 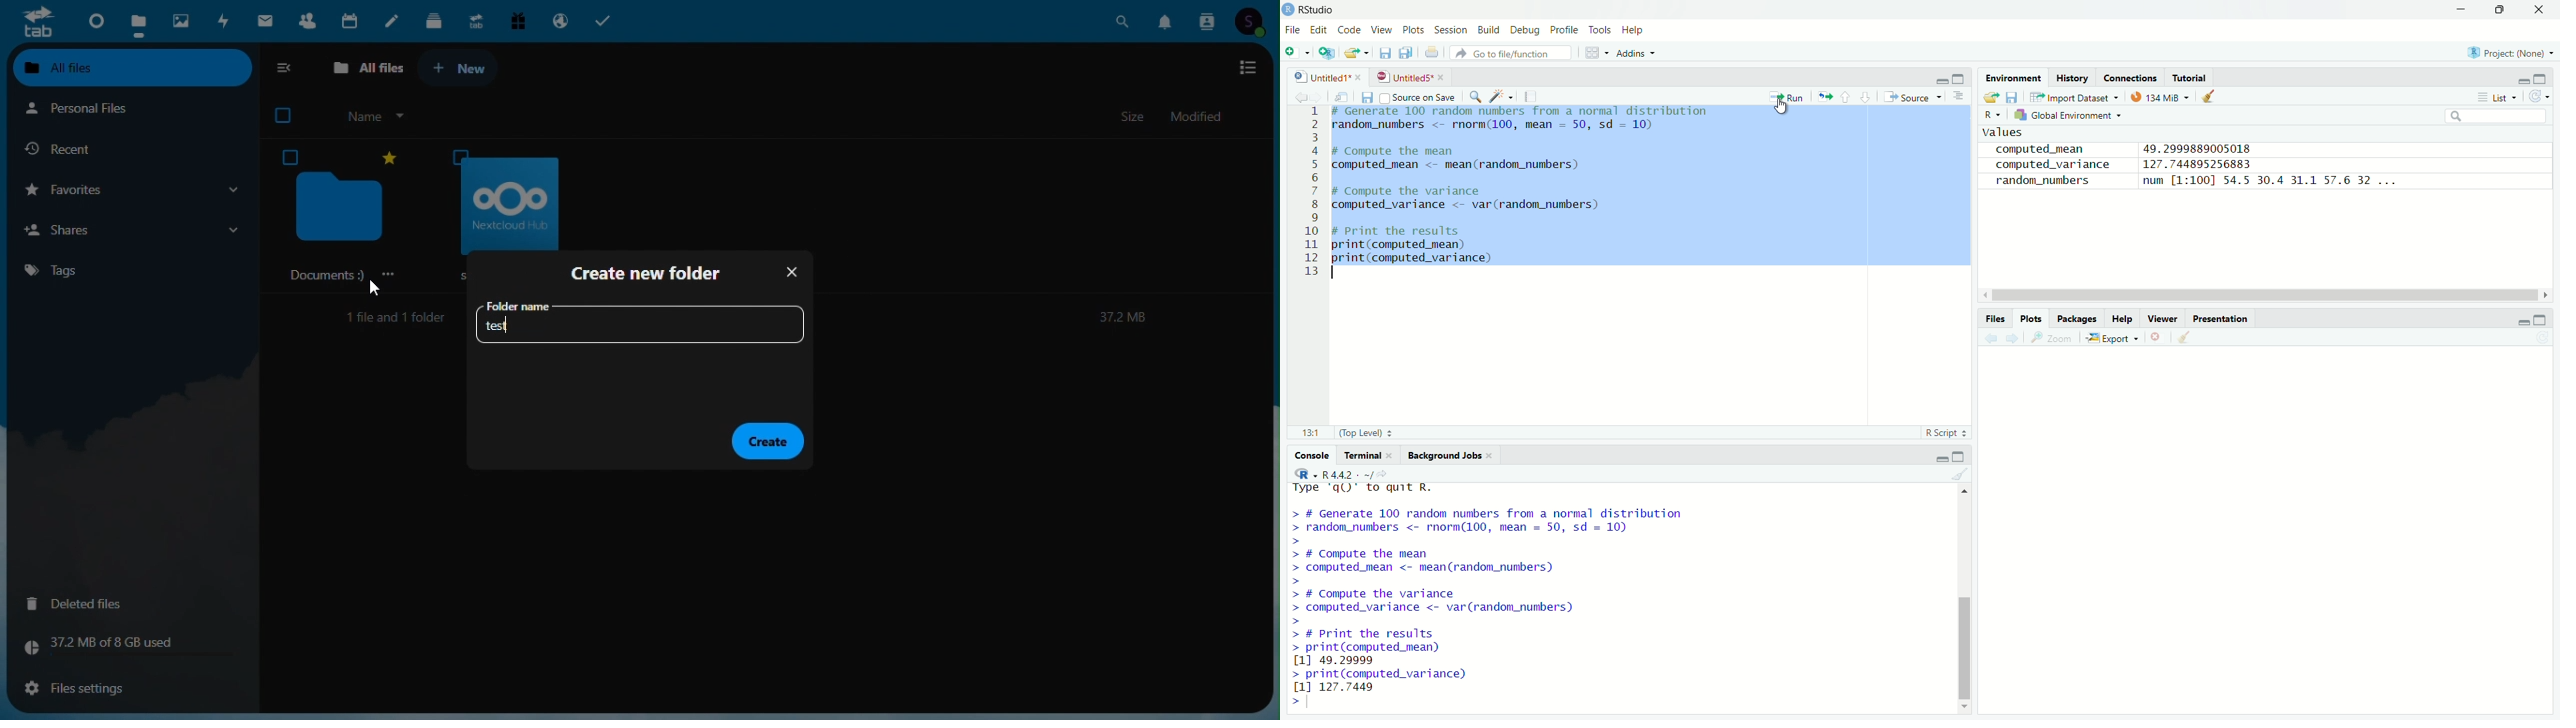 What do you see at coordinates (2015, 339) in the screenshot?
I see `next plot` at bounding box center [2015, 339].